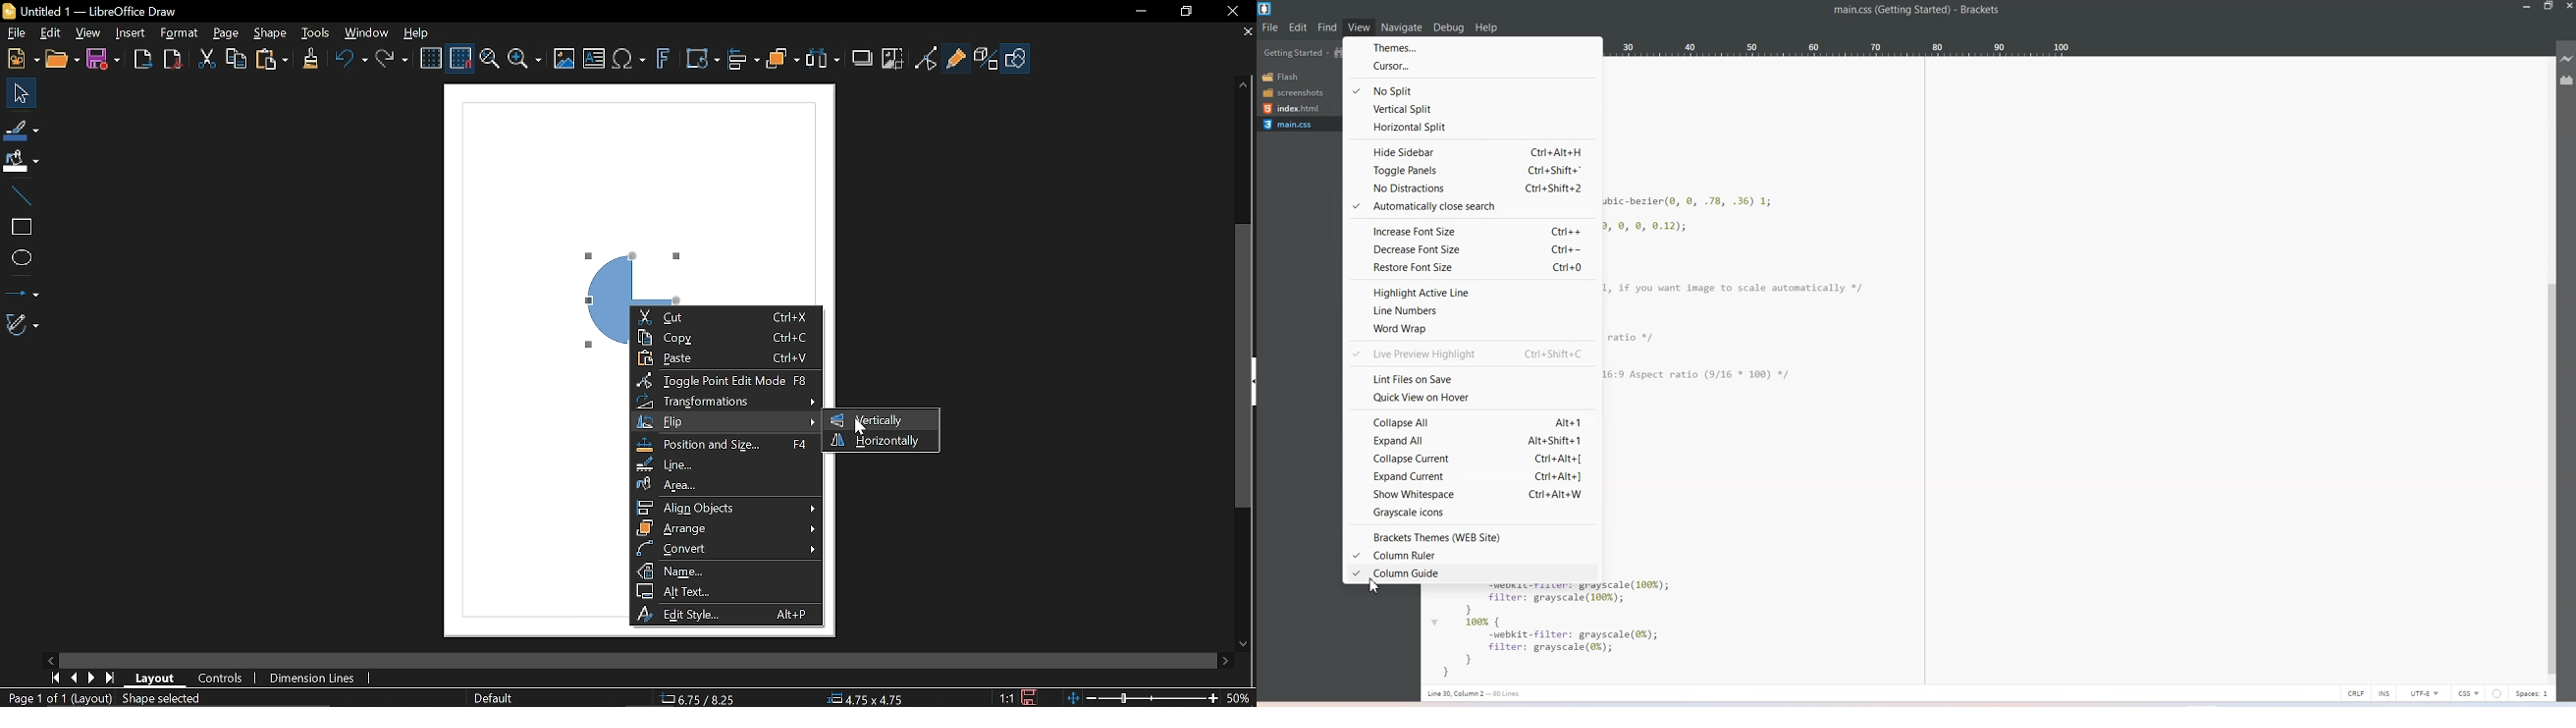 This screenshot has height=728, width=2576. I want to click on Navigate, so click(1403, 28).